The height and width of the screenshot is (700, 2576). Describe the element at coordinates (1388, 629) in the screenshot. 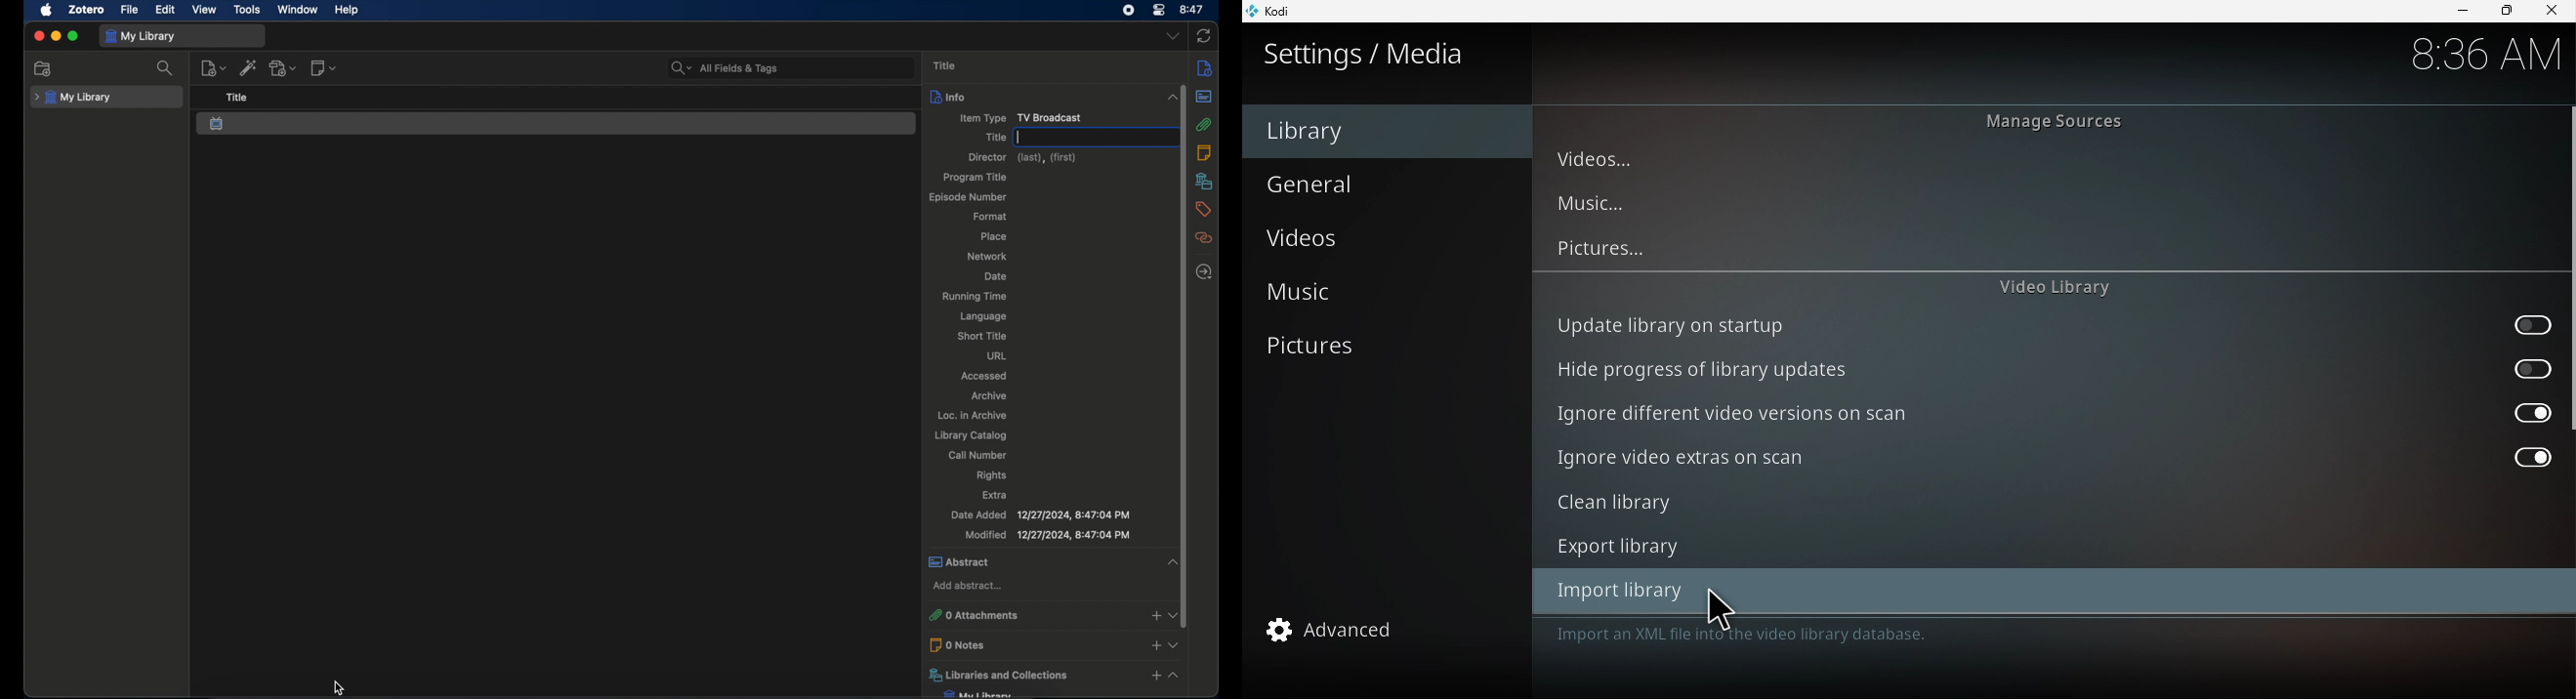

I see `Advanced` at that location.